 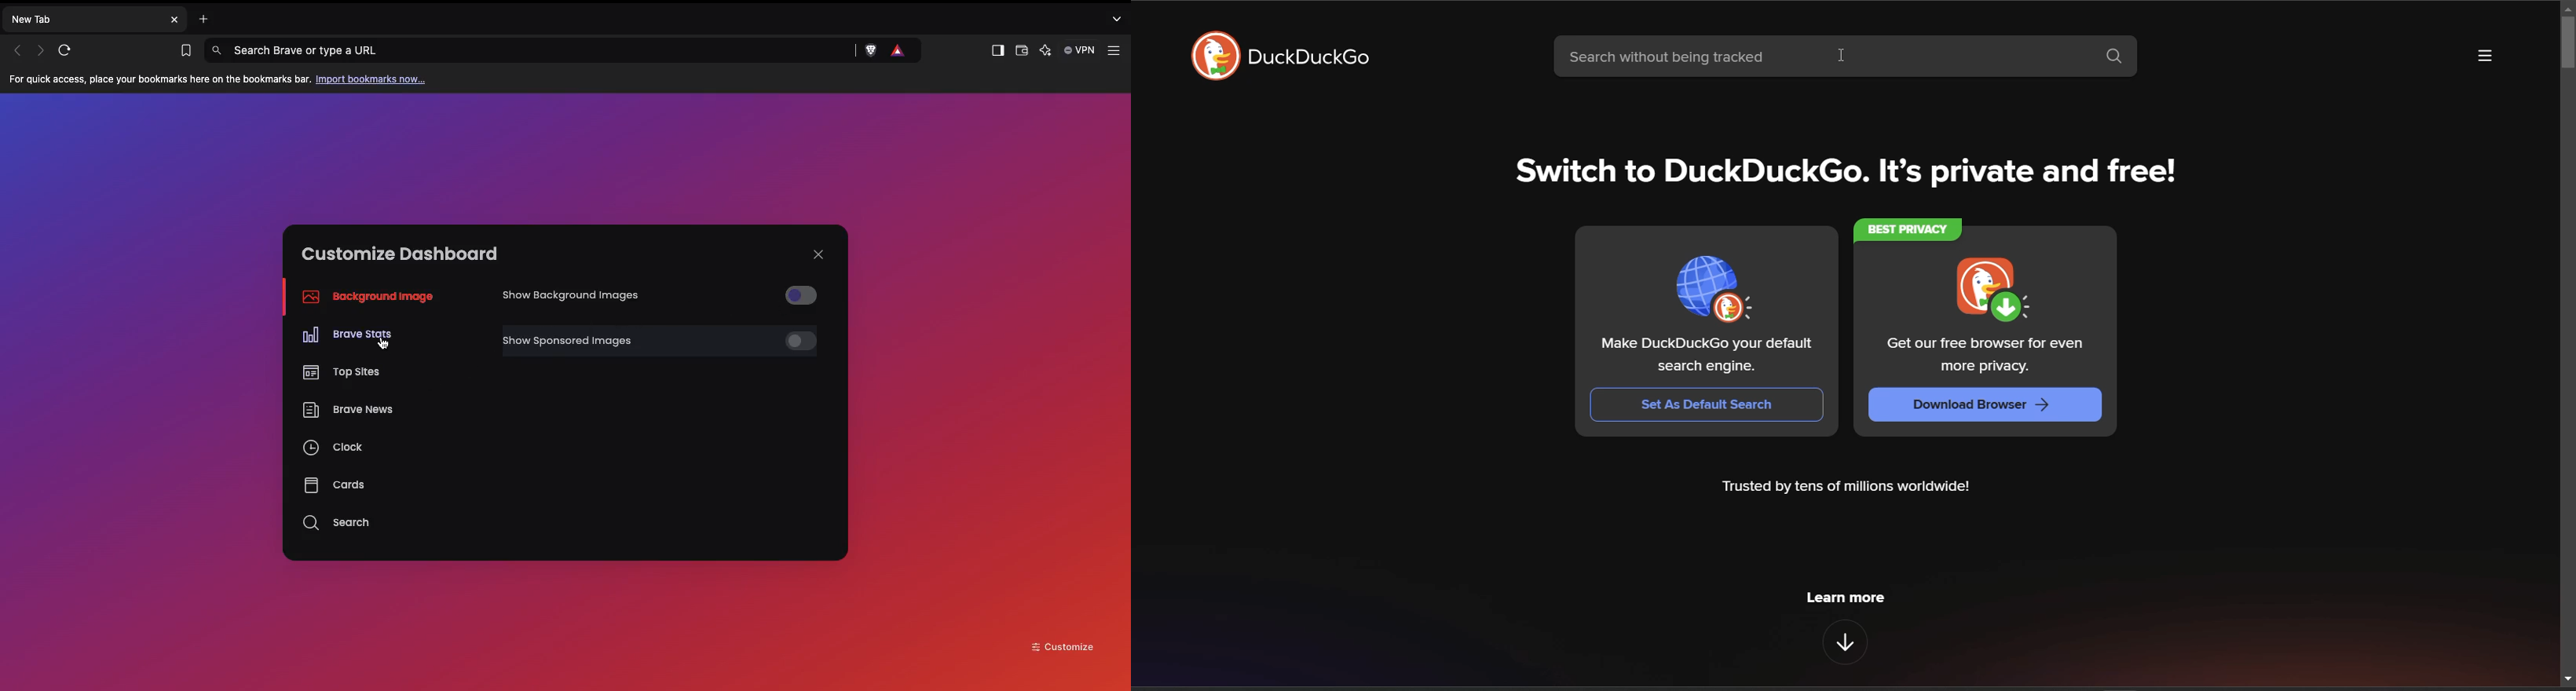 I want to click on DuckDuckGo, so click(x=1311, y=59).